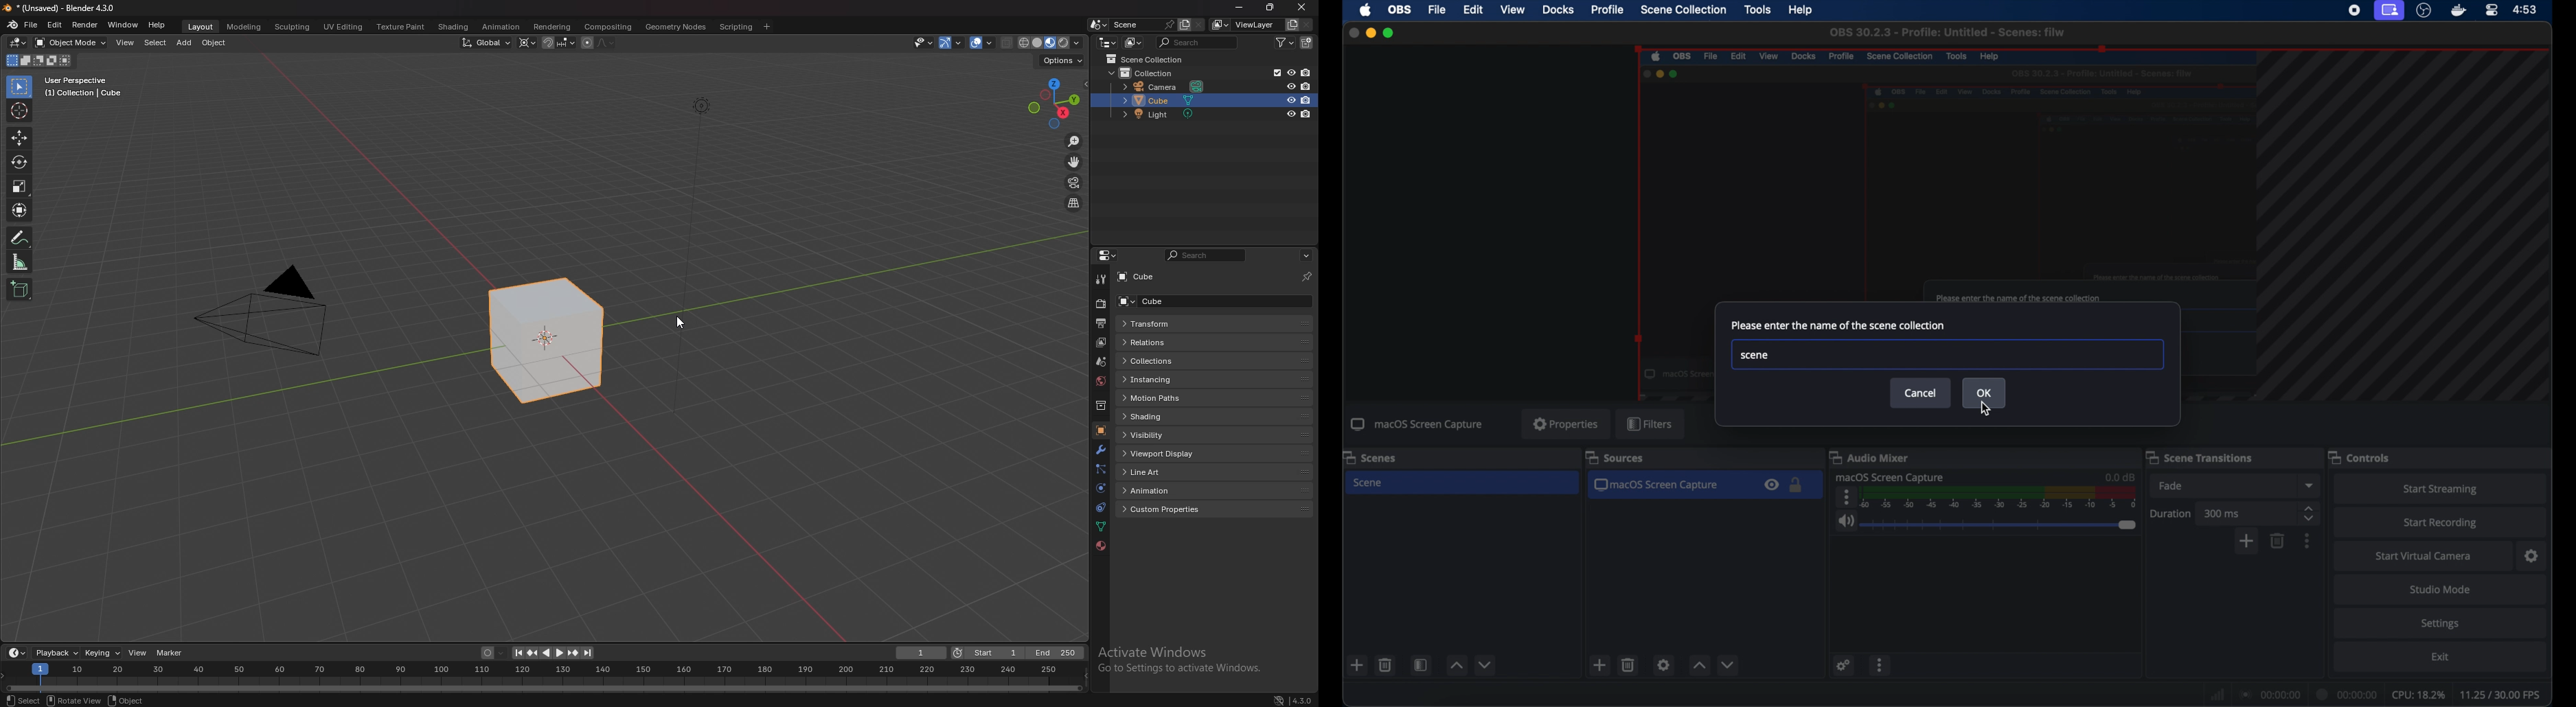  I want to click on object, so click(1102, 429).